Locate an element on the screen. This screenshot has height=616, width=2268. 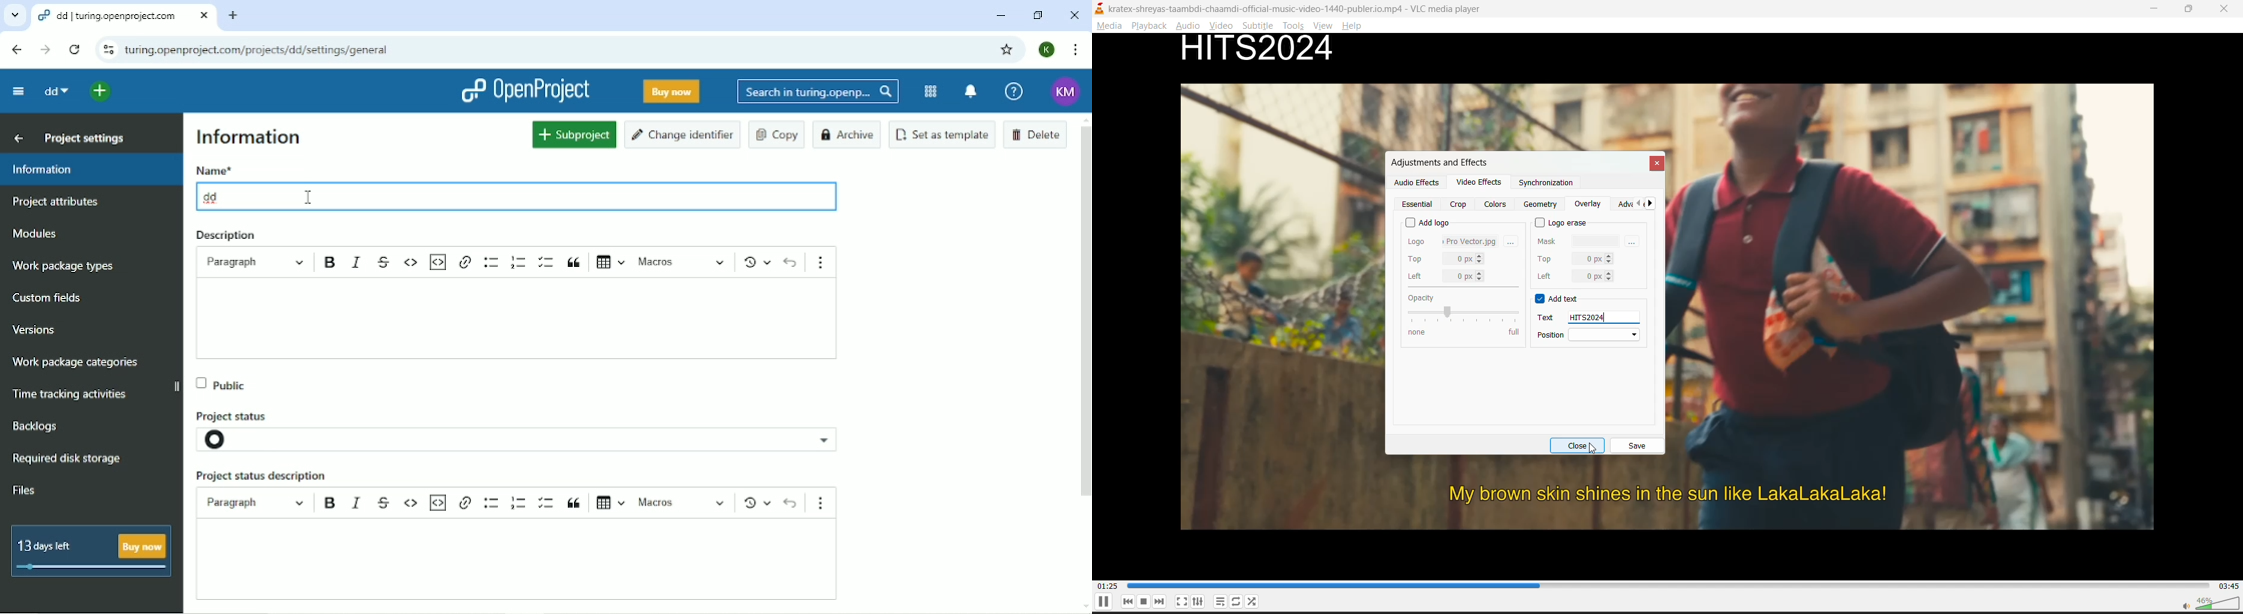
project status icon- not set is located at coordinates (231, 440).